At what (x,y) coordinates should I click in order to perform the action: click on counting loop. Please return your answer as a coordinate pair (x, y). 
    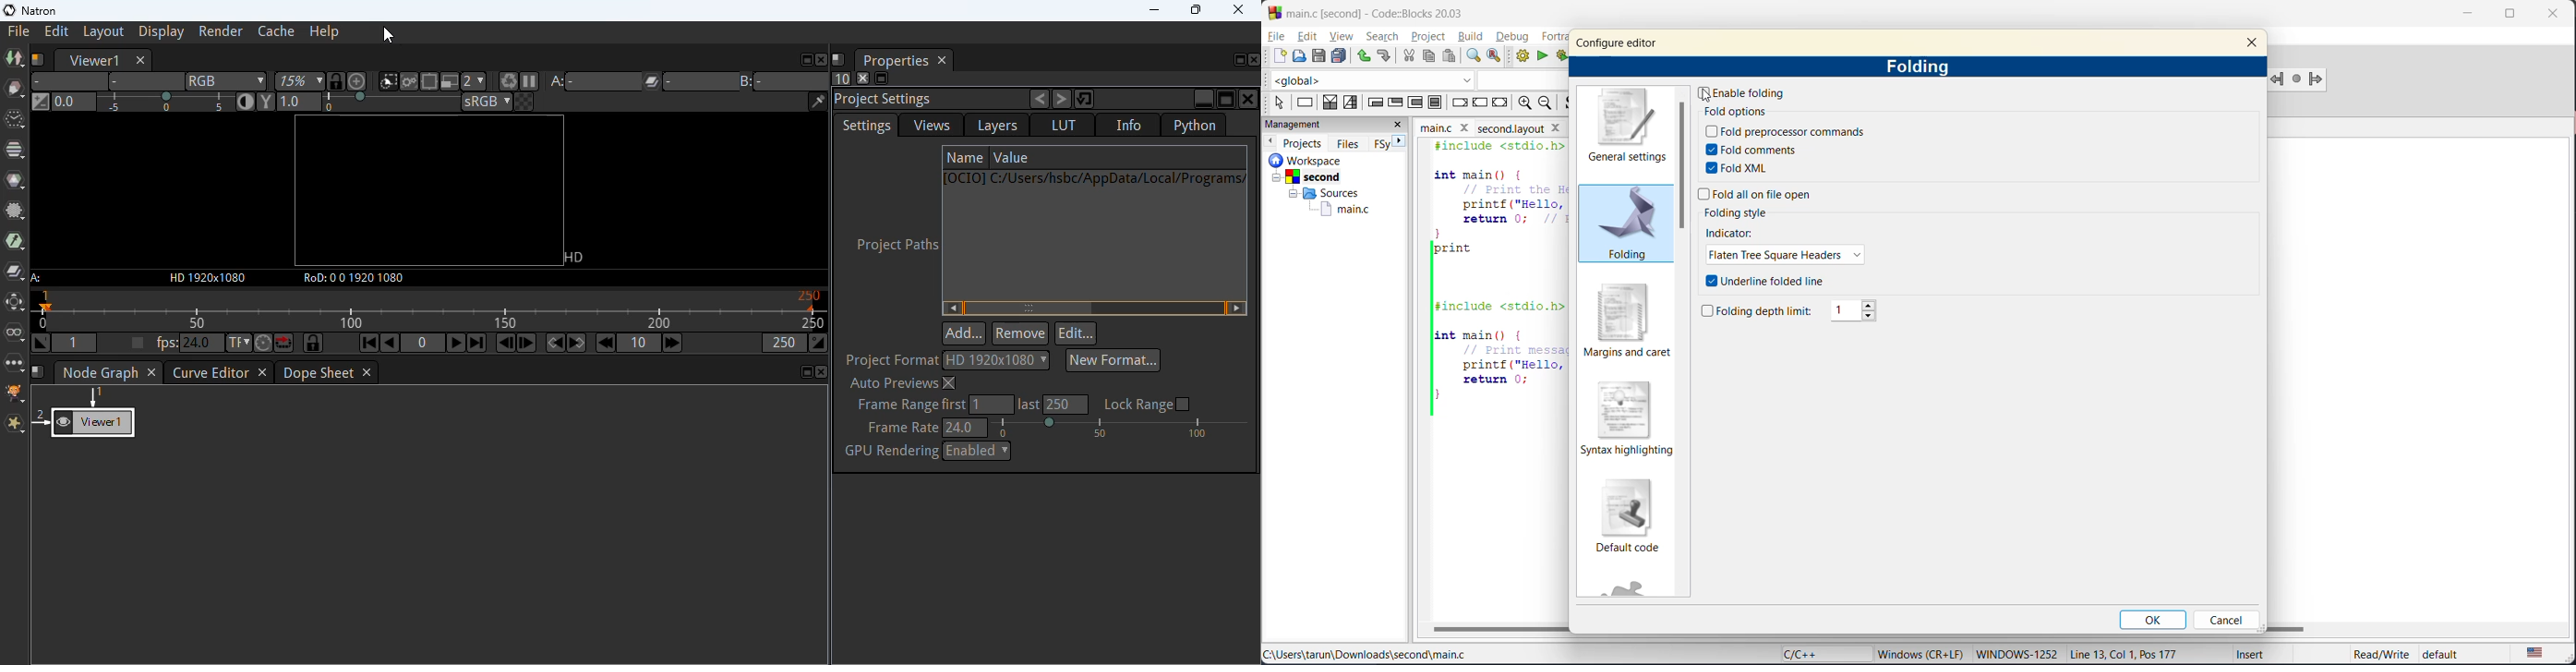
    Looking at the image, I should click on (1417, 102).